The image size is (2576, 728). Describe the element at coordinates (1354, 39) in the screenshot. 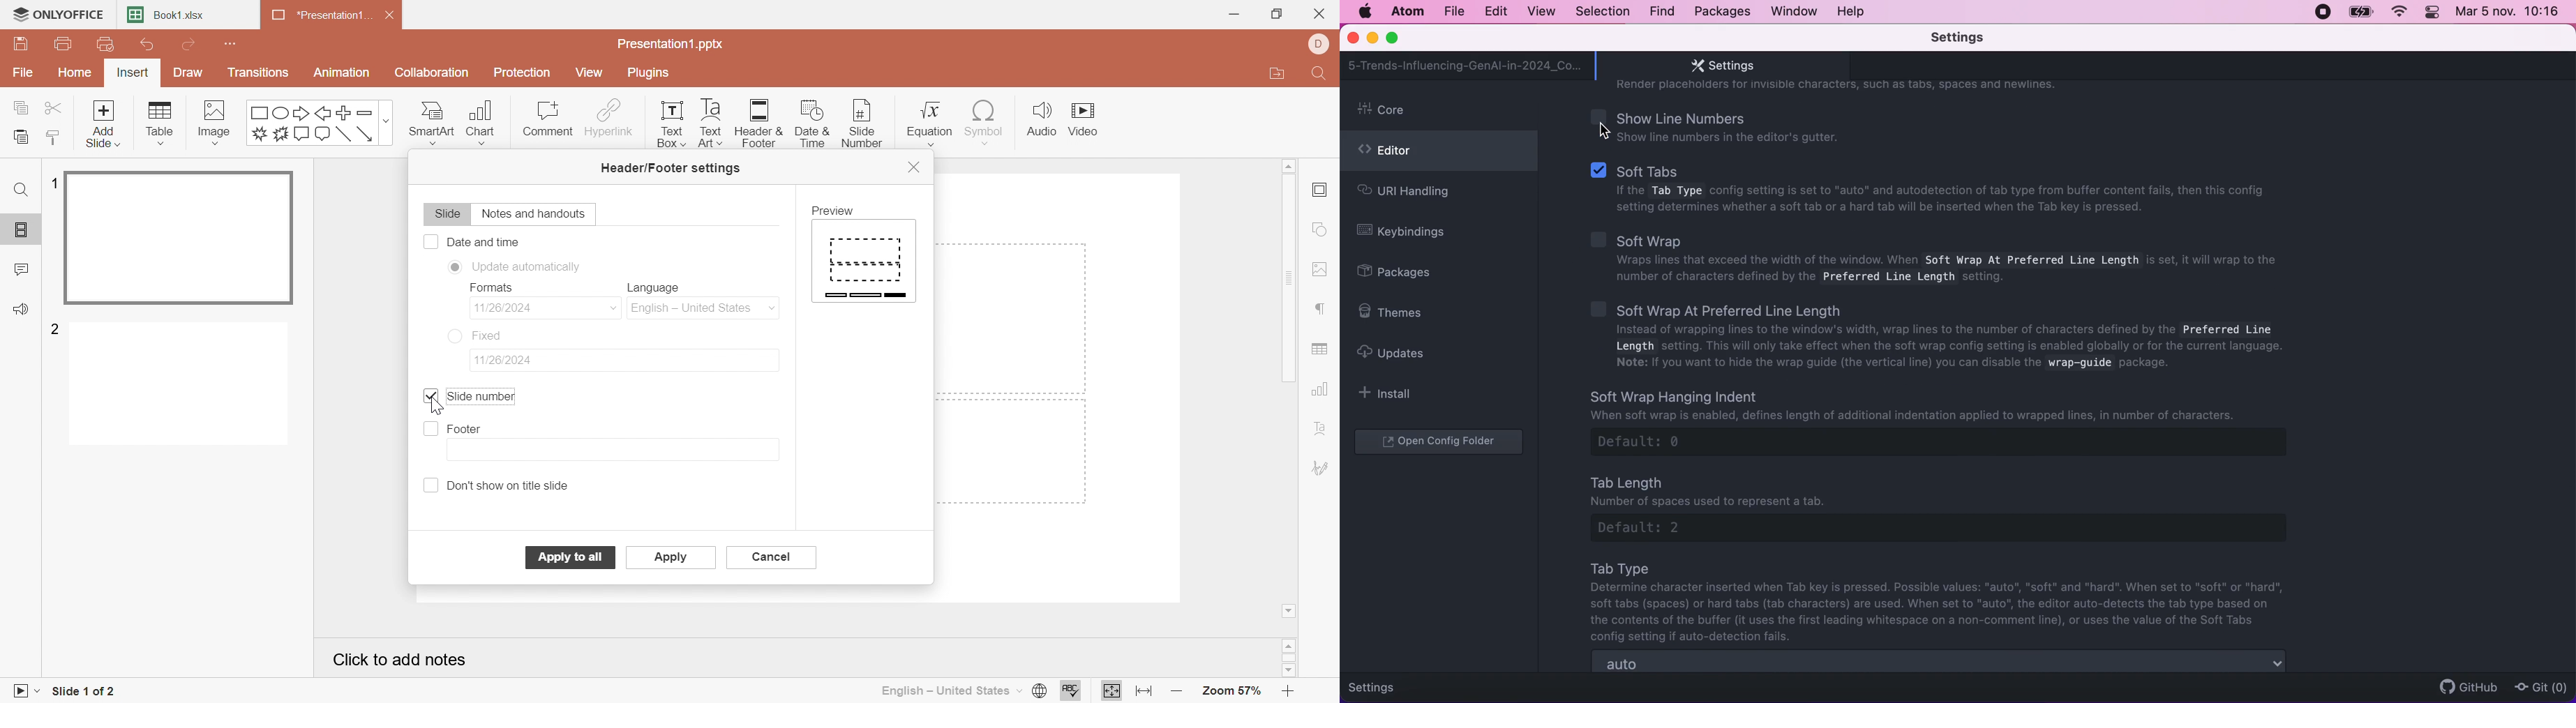

I see `close` at that location.